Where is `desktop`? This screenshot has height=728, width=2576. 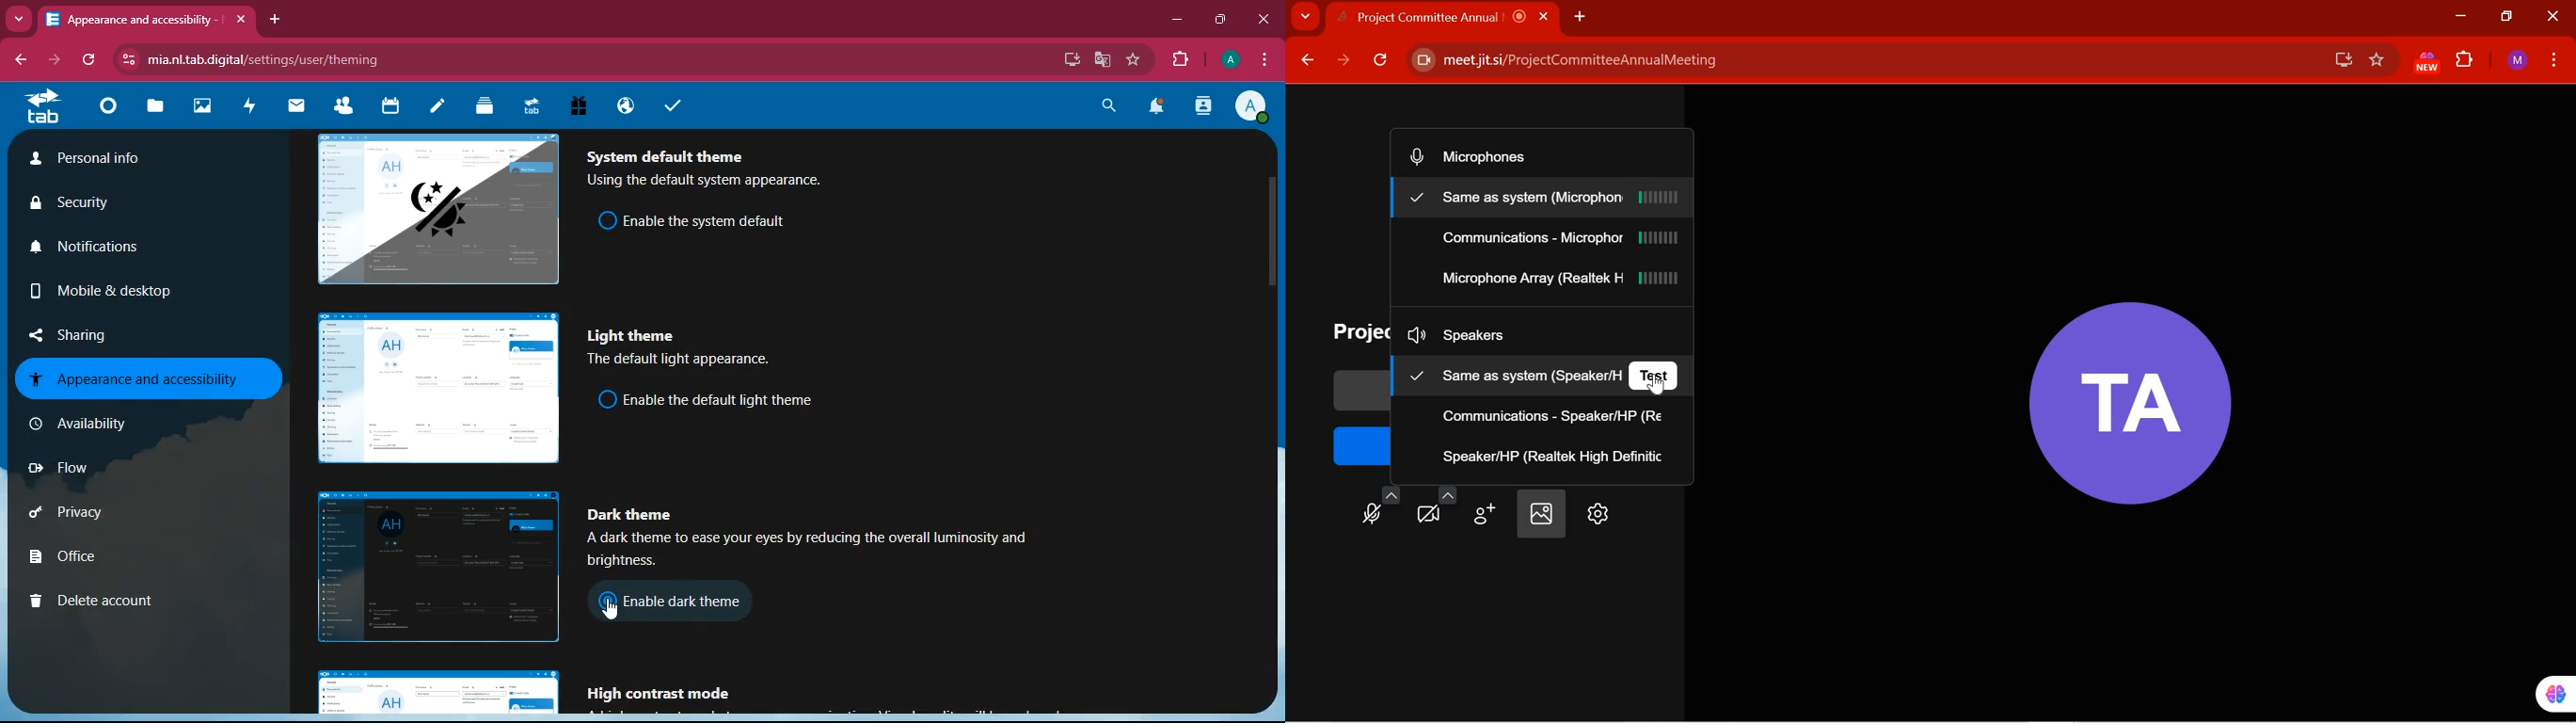
desktop is located at coordinates (1064, 59).